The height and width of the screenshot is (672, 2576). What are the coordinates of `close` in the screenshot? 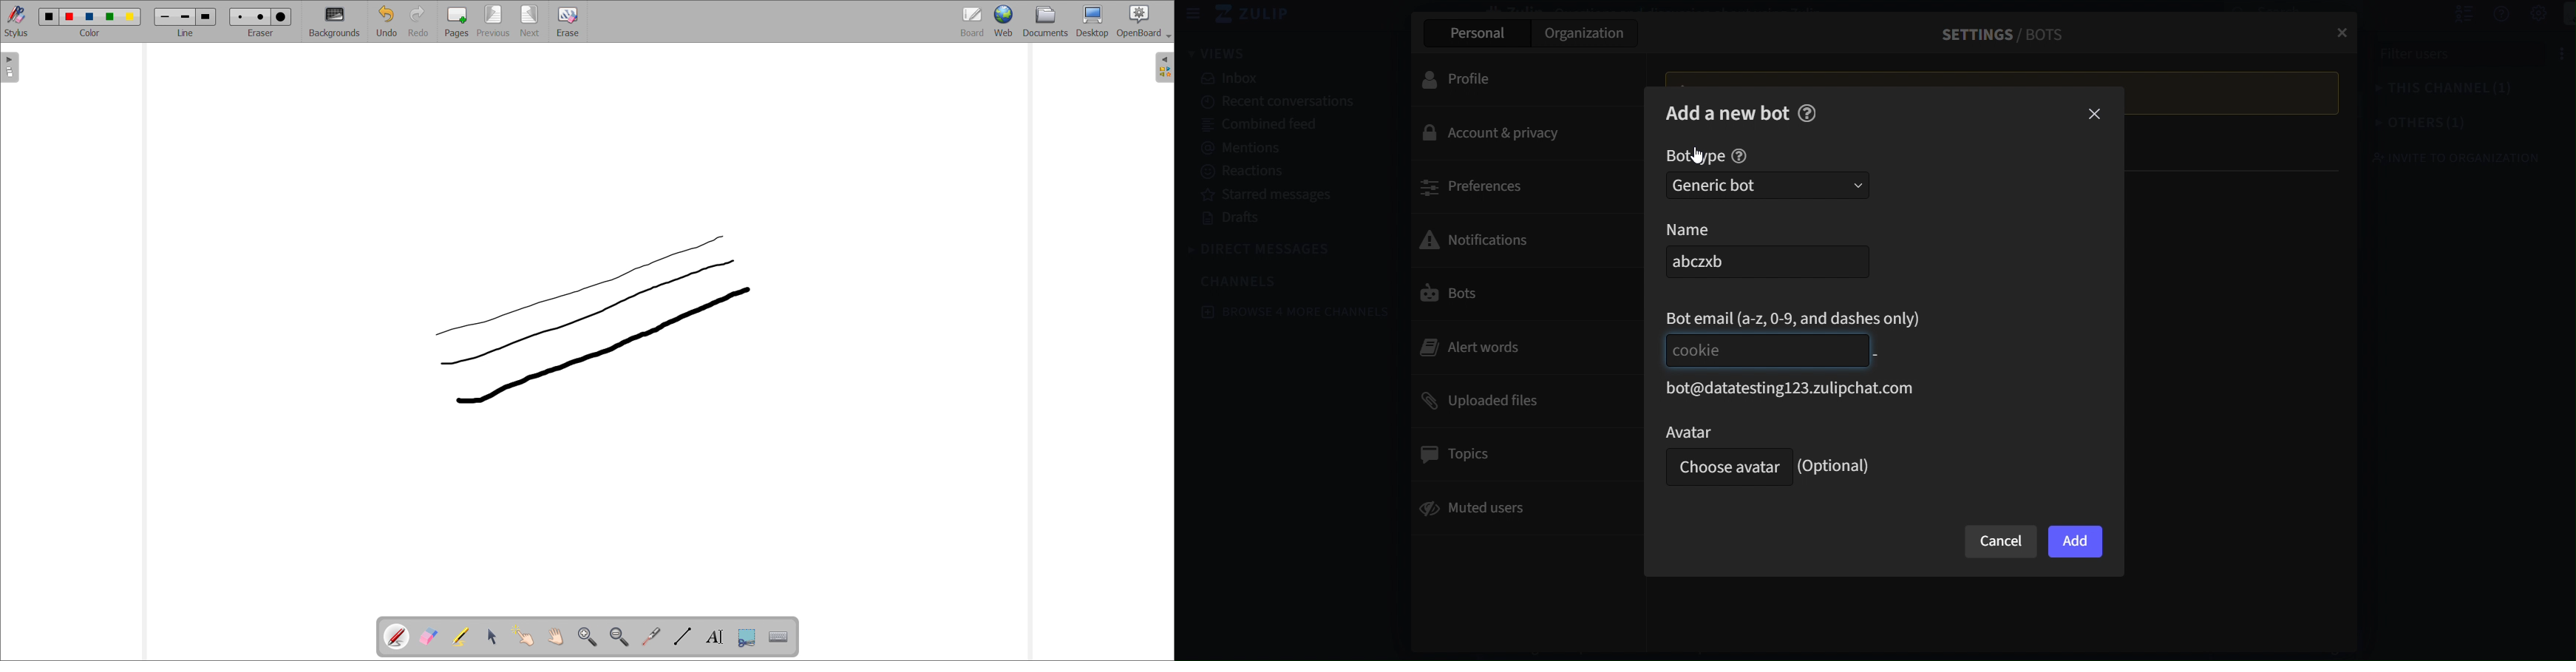 It's located at (2096, 115).